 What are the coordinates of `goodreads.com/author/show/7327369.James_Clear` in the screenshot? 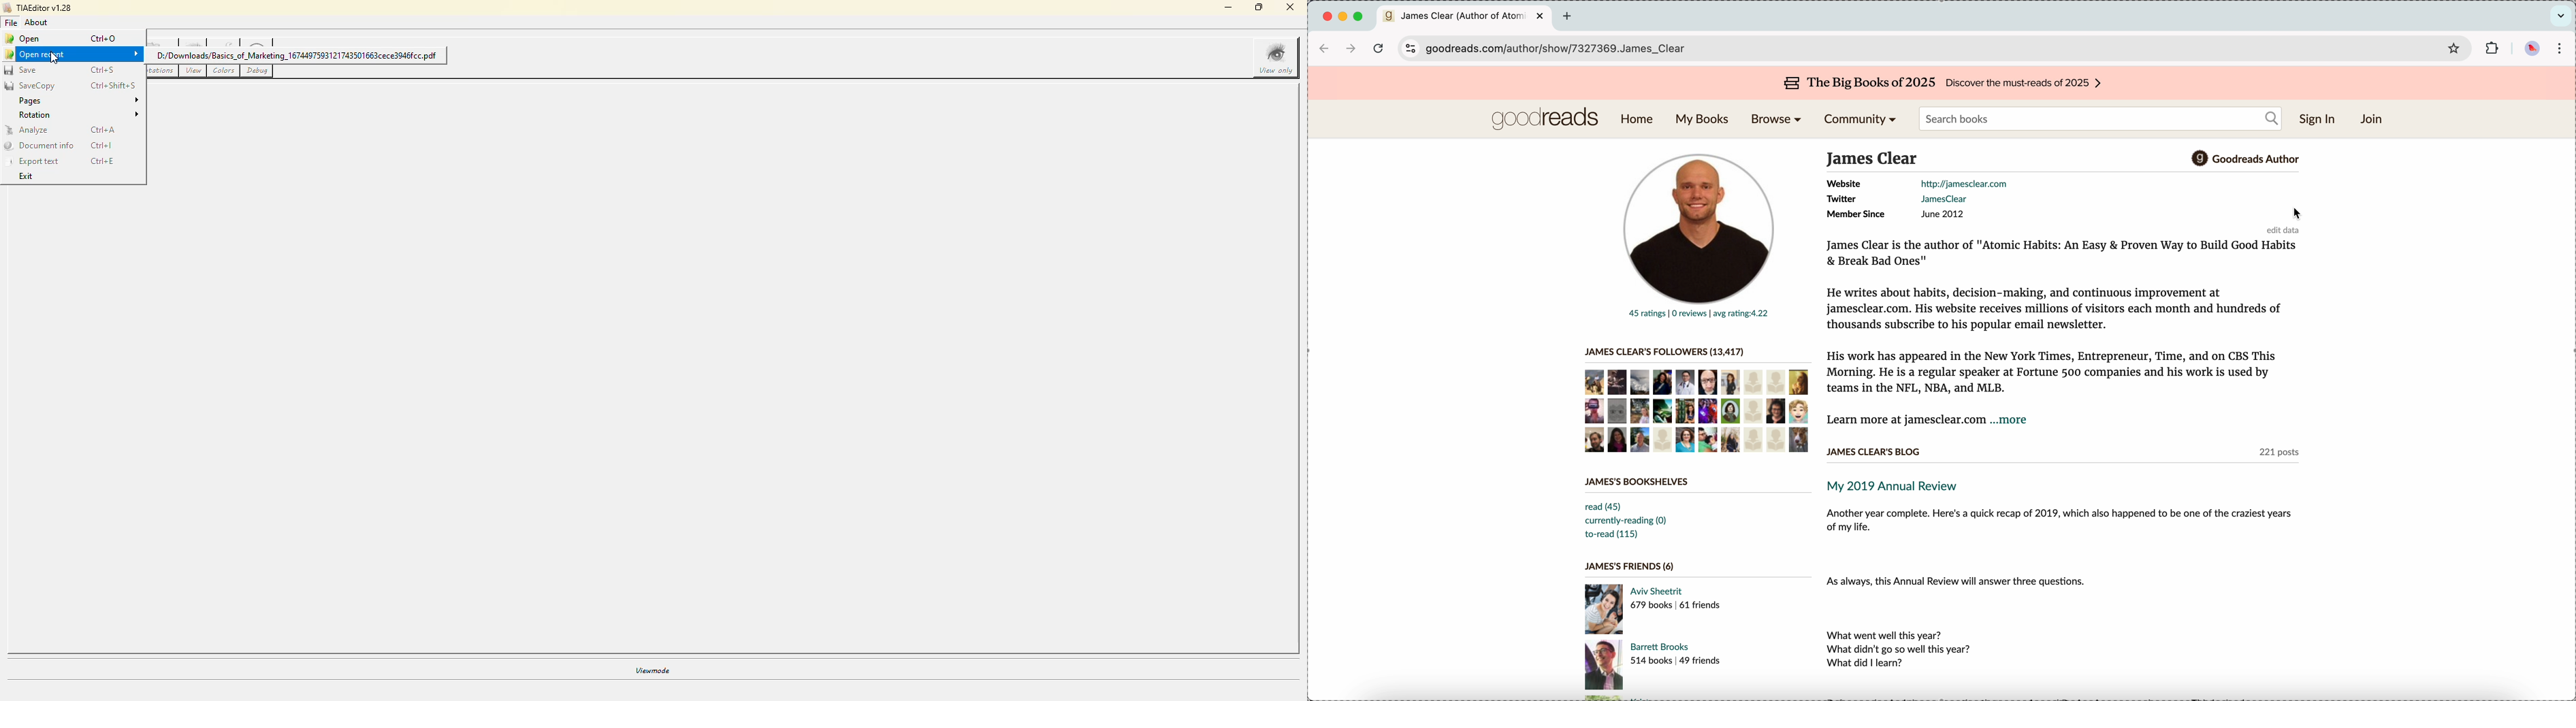 It's located at (1565, 49).